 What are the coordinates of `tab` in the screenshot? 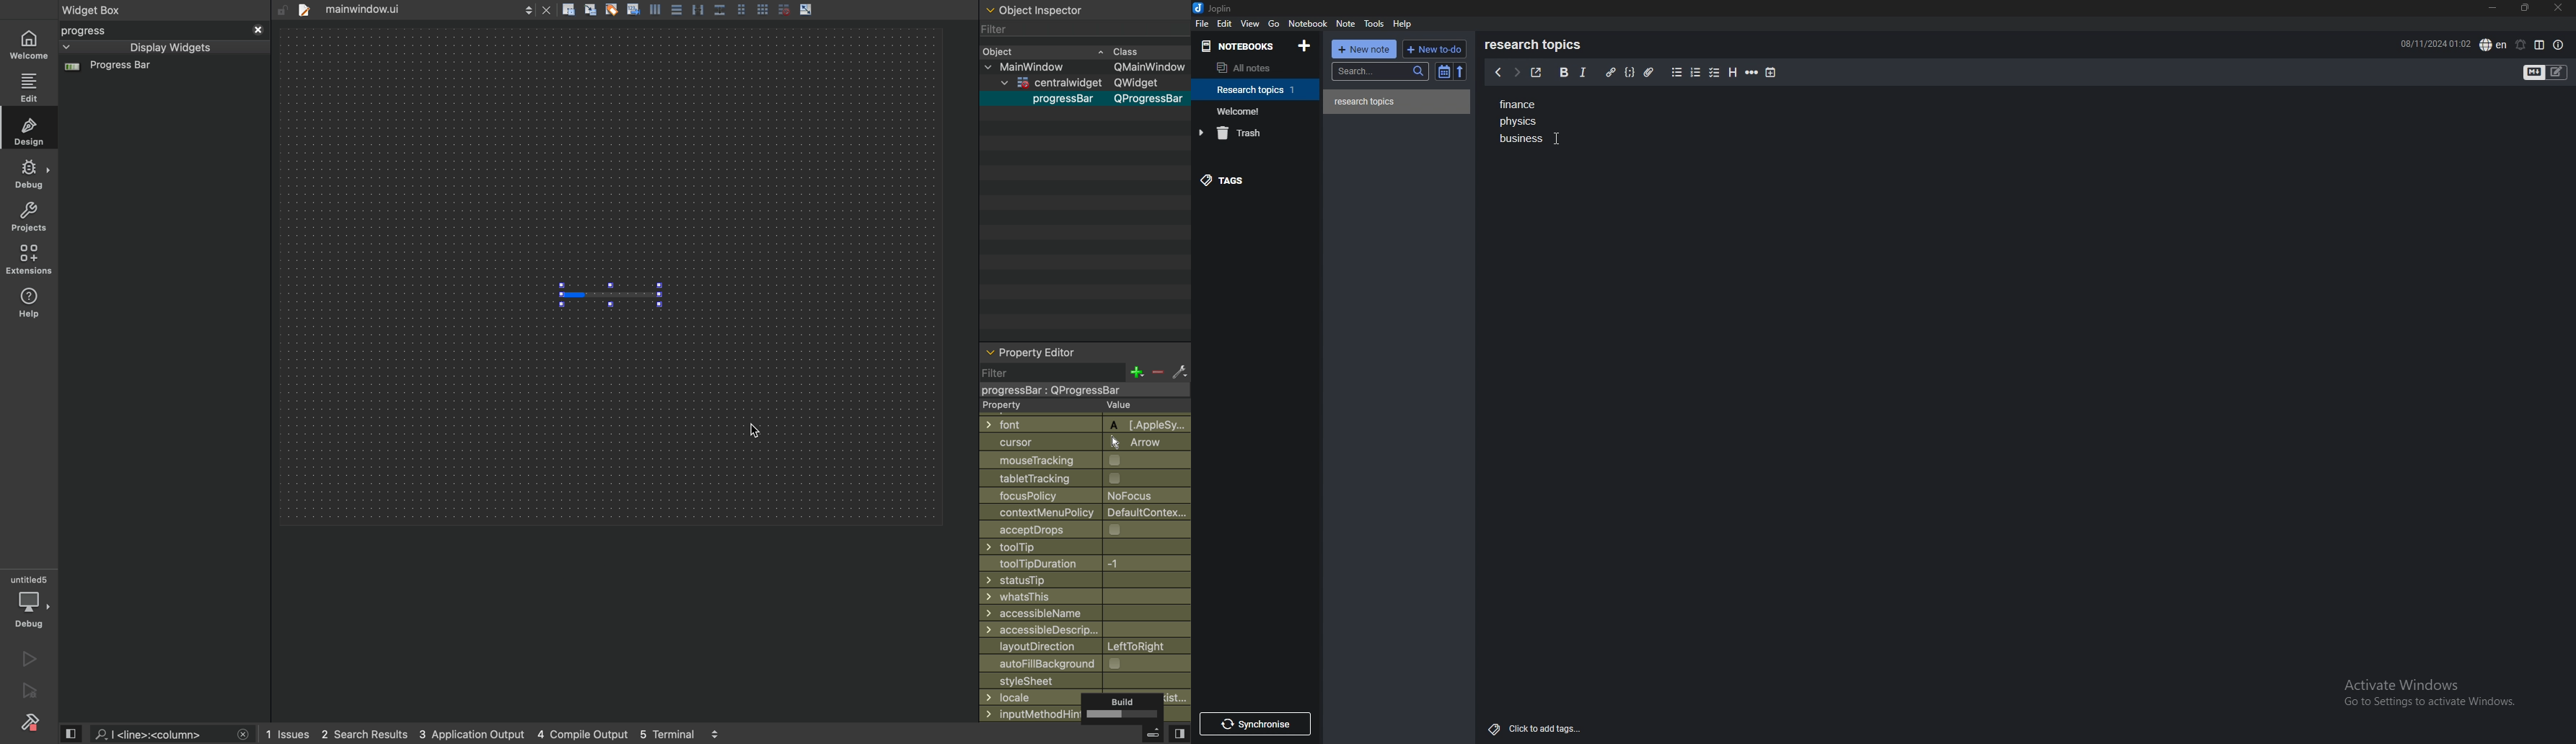 It's located at (422, 9).